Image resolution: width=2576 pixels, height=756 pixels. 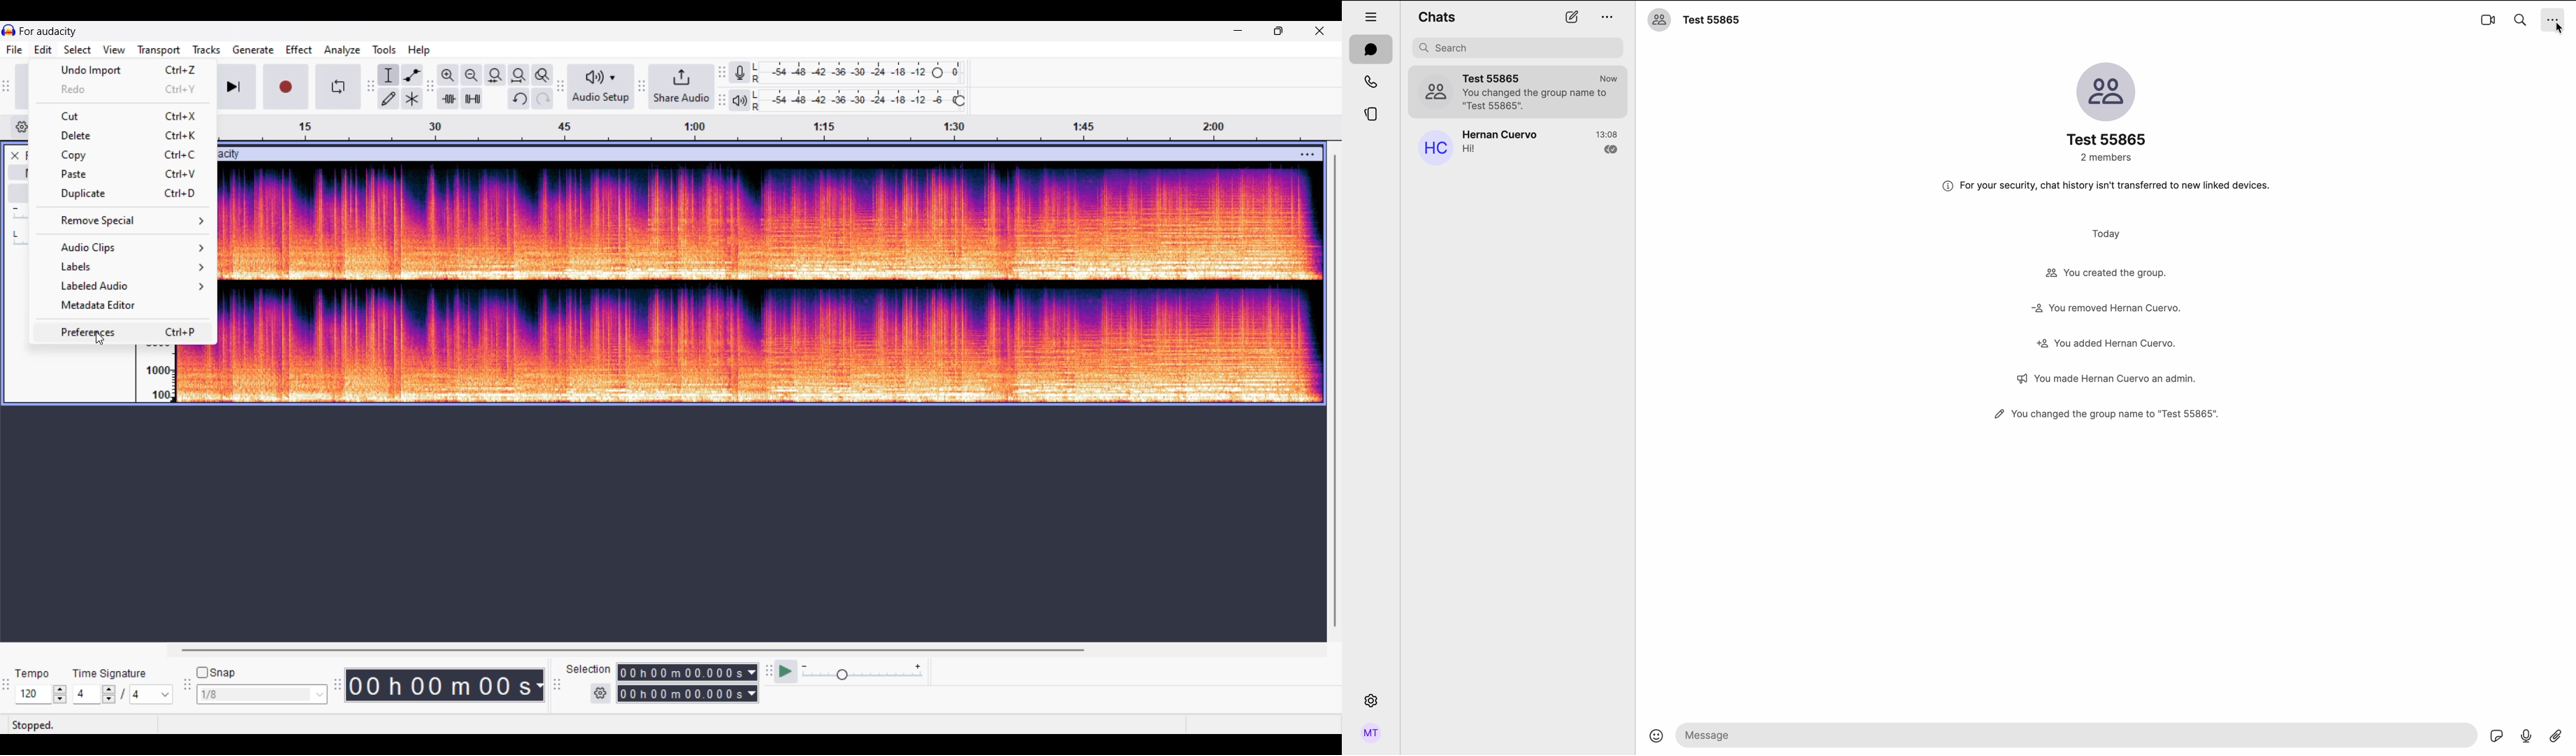 I want to click on Close interface, so click(x=1320, y=31).